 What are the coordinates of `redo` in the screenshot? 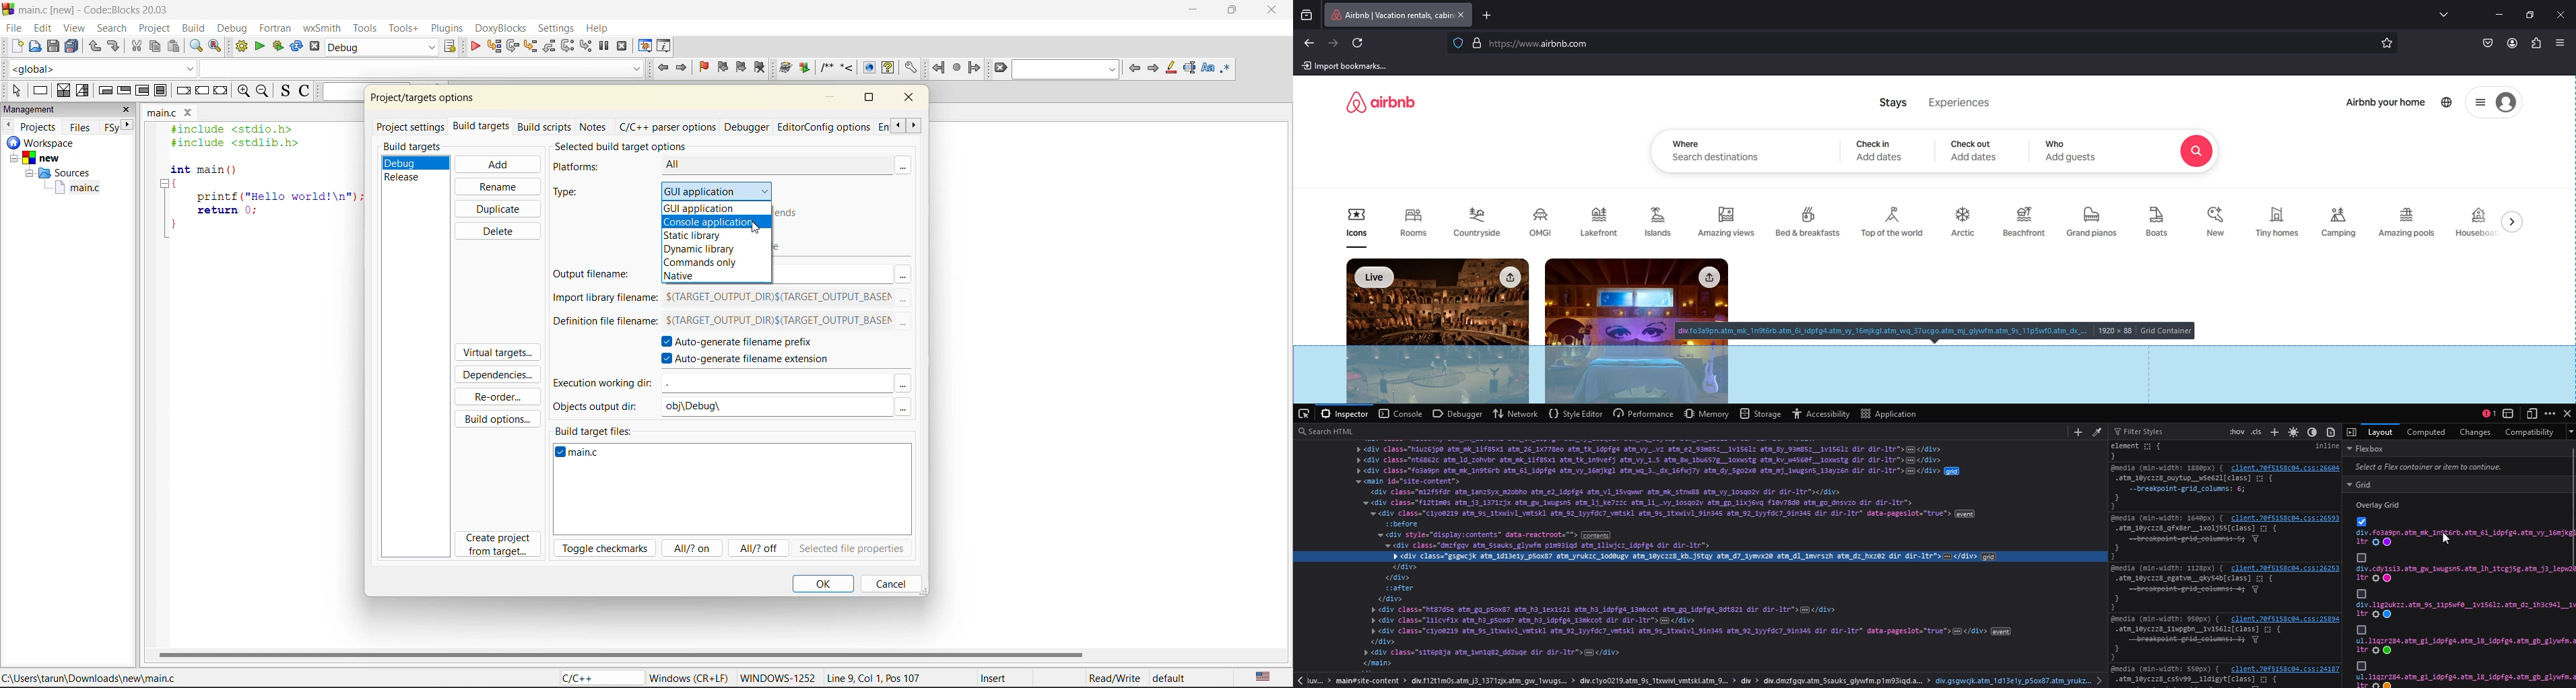 It's located at (115, 46).